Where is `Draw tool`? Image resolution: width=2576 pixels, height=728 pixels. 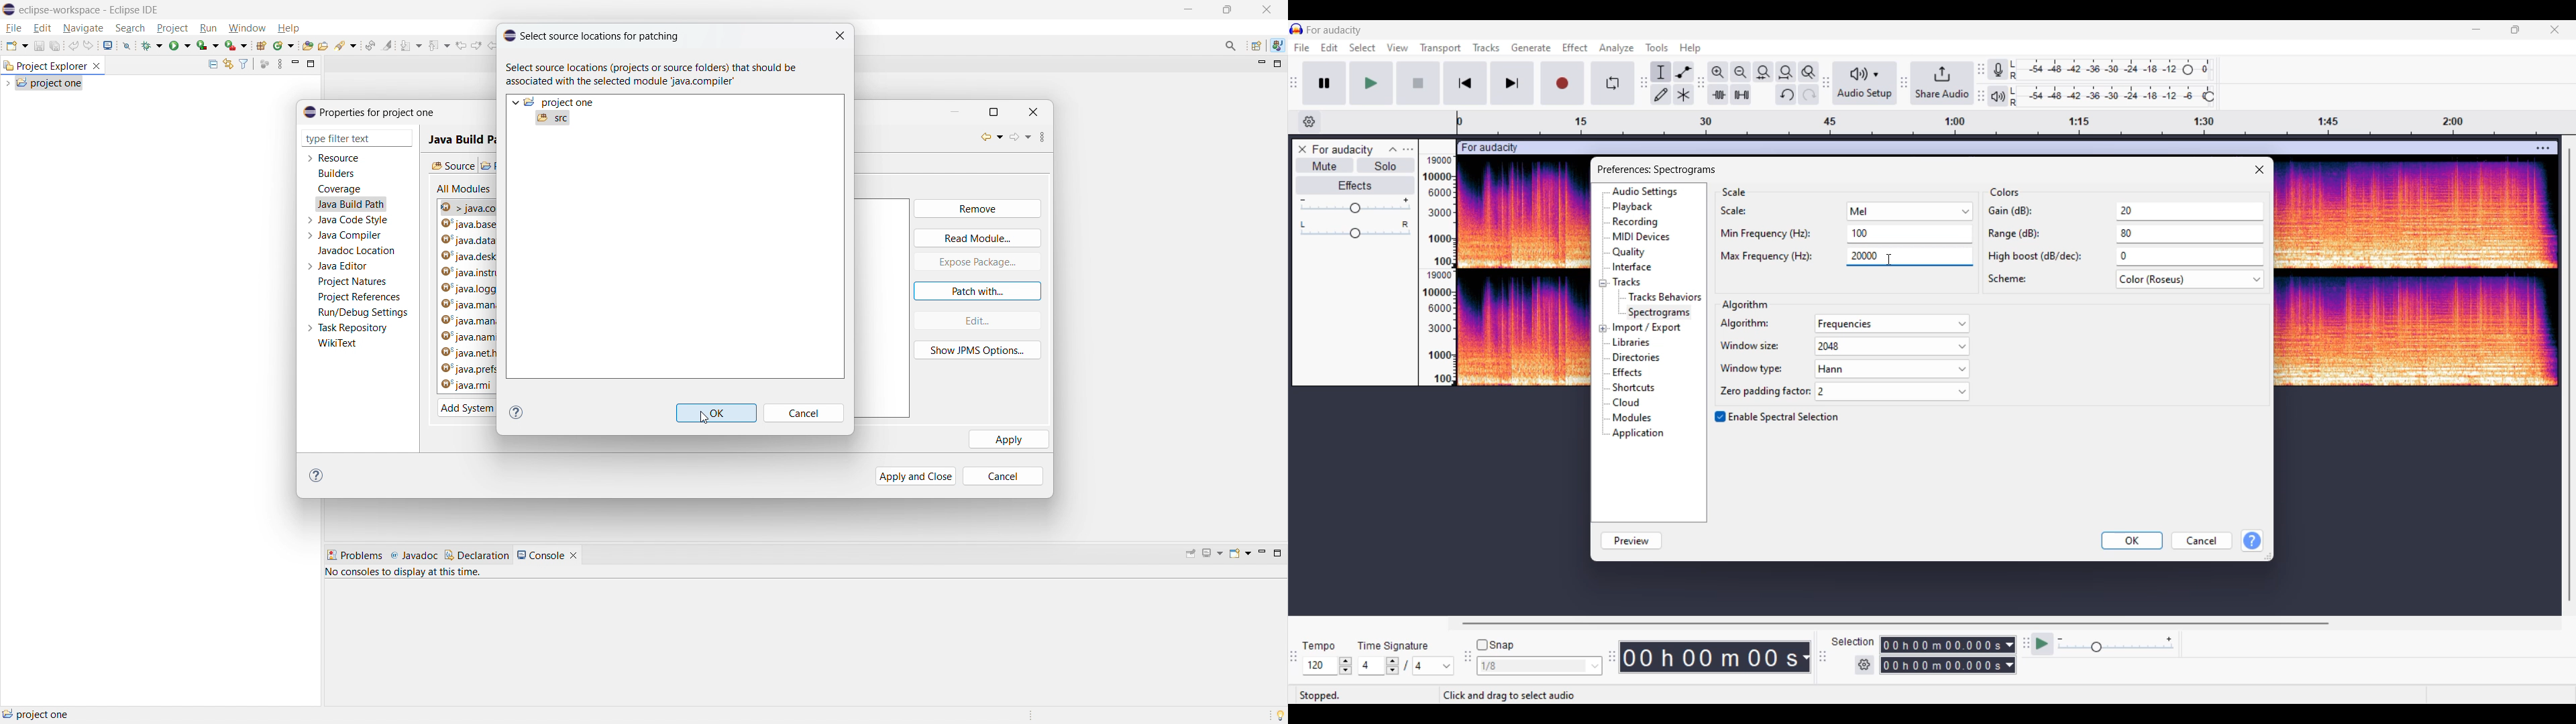
Draw tool is located at coordinates (1661, 95).